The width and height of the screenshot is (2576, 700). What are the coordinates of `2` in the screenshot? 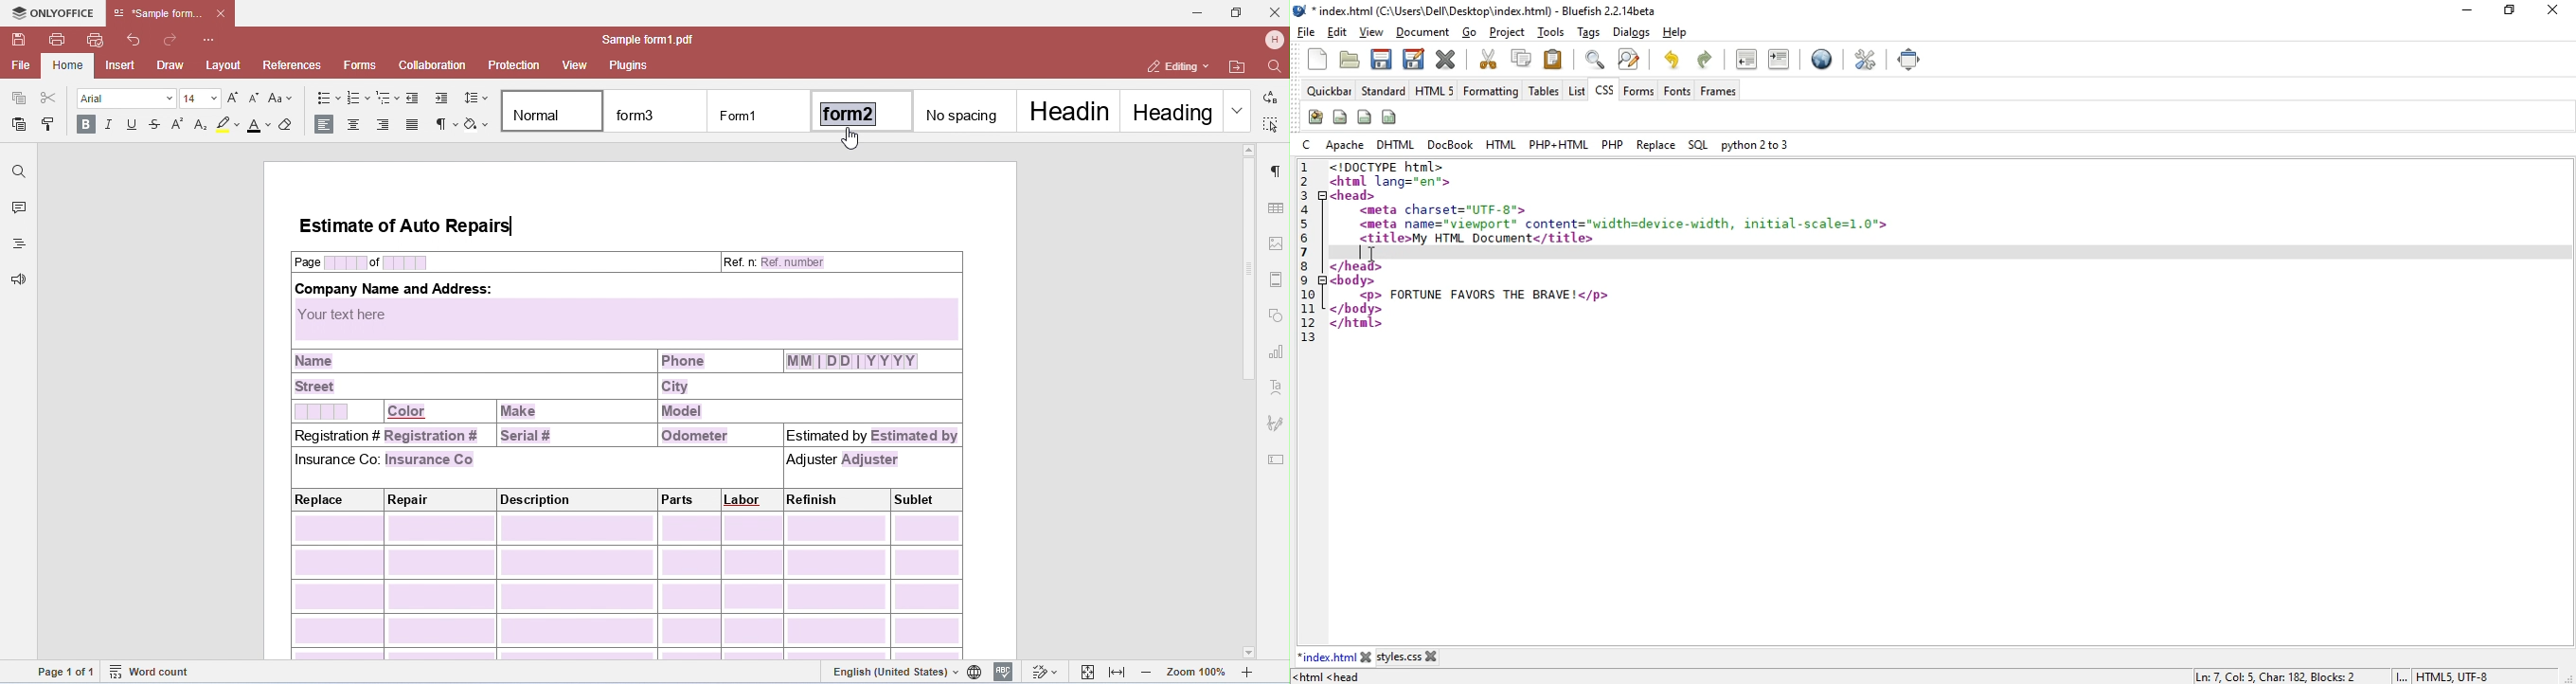 It's located at (1307, 181).